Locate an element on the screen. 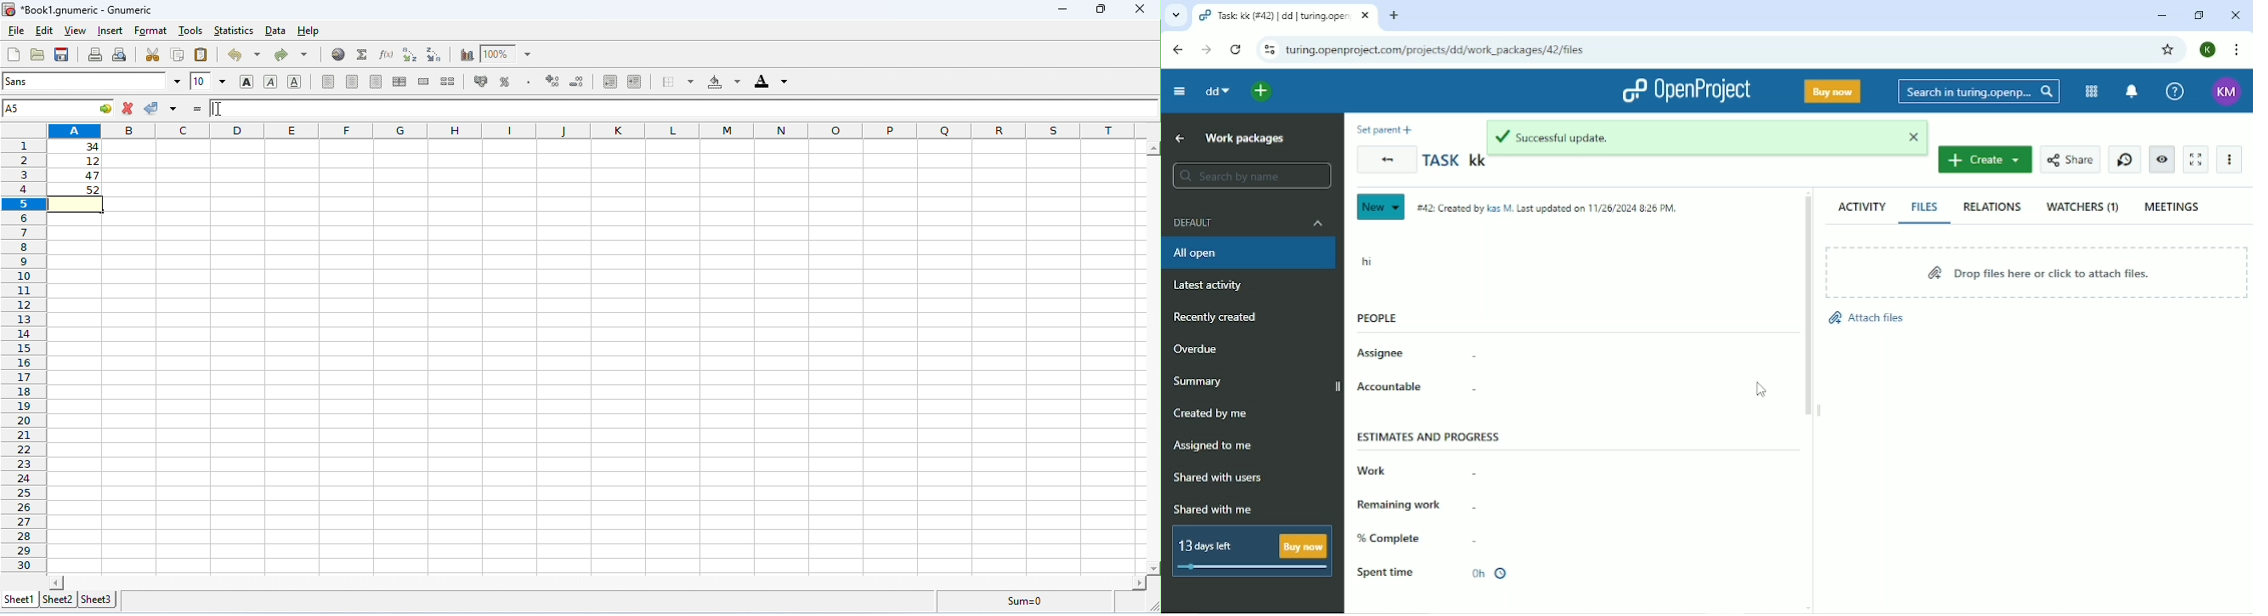 This screenshot has height=616, width=2268. View site information is located at coordinates (1267, 50).